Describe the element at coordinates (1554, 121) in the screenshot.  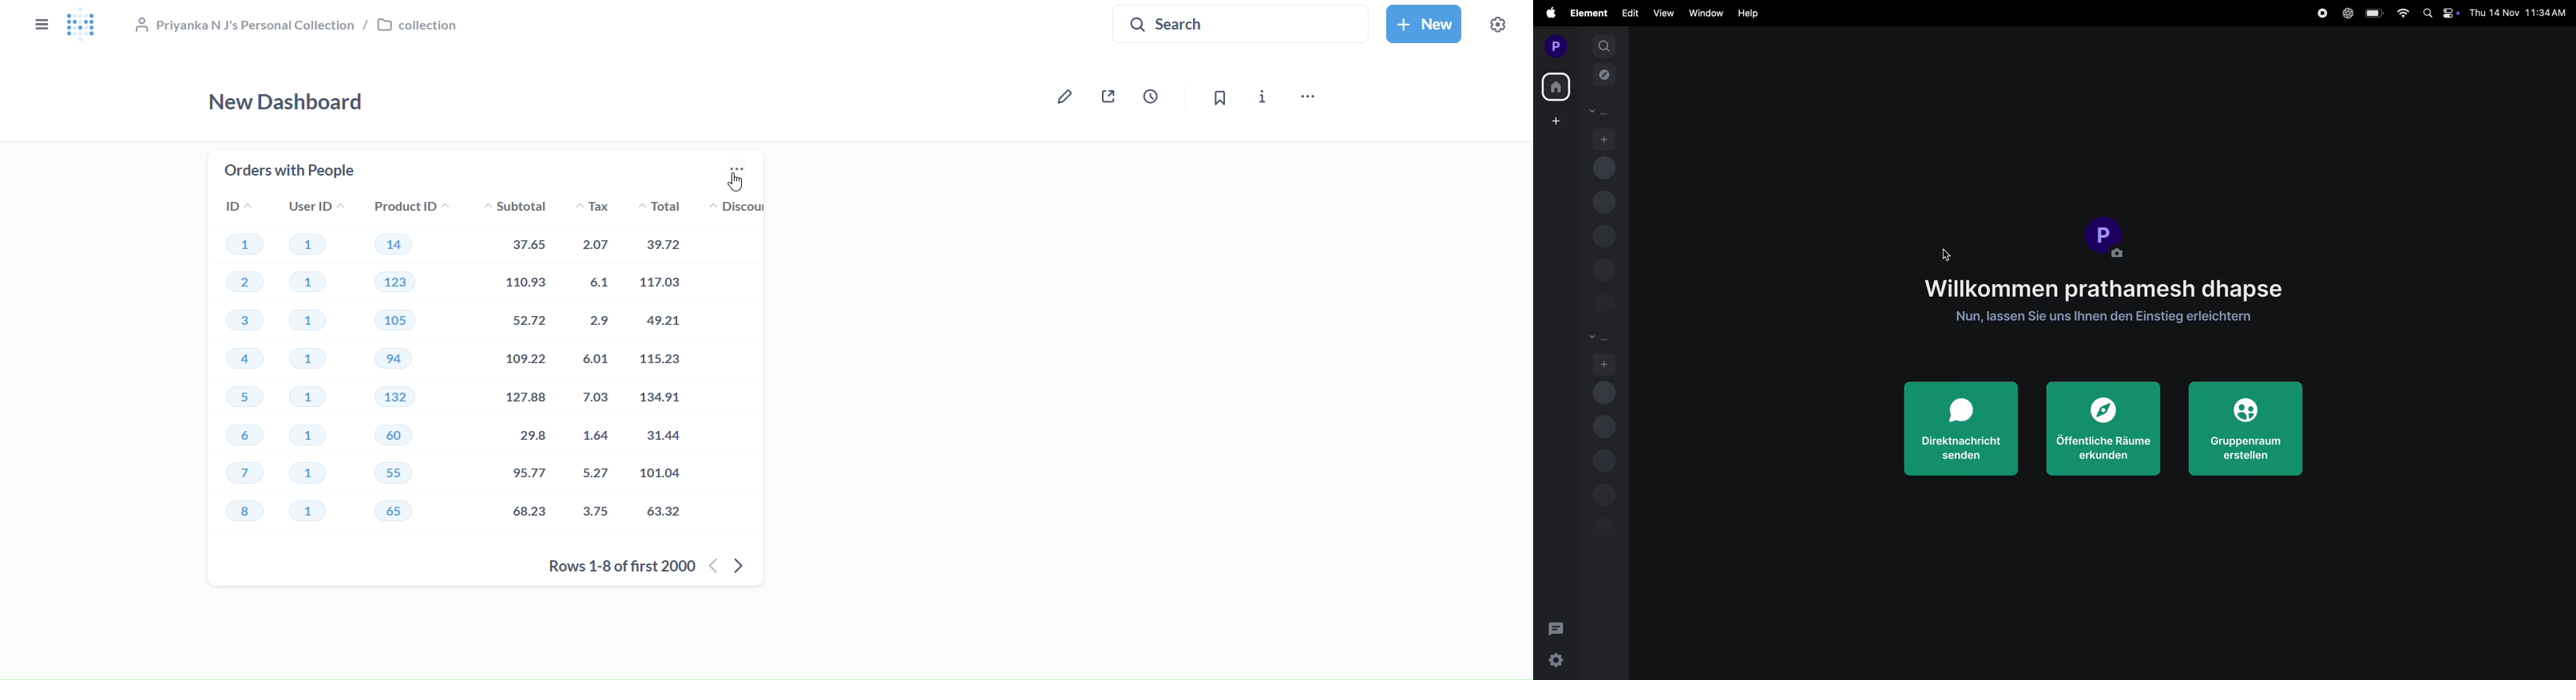
I see `create space` at that location.